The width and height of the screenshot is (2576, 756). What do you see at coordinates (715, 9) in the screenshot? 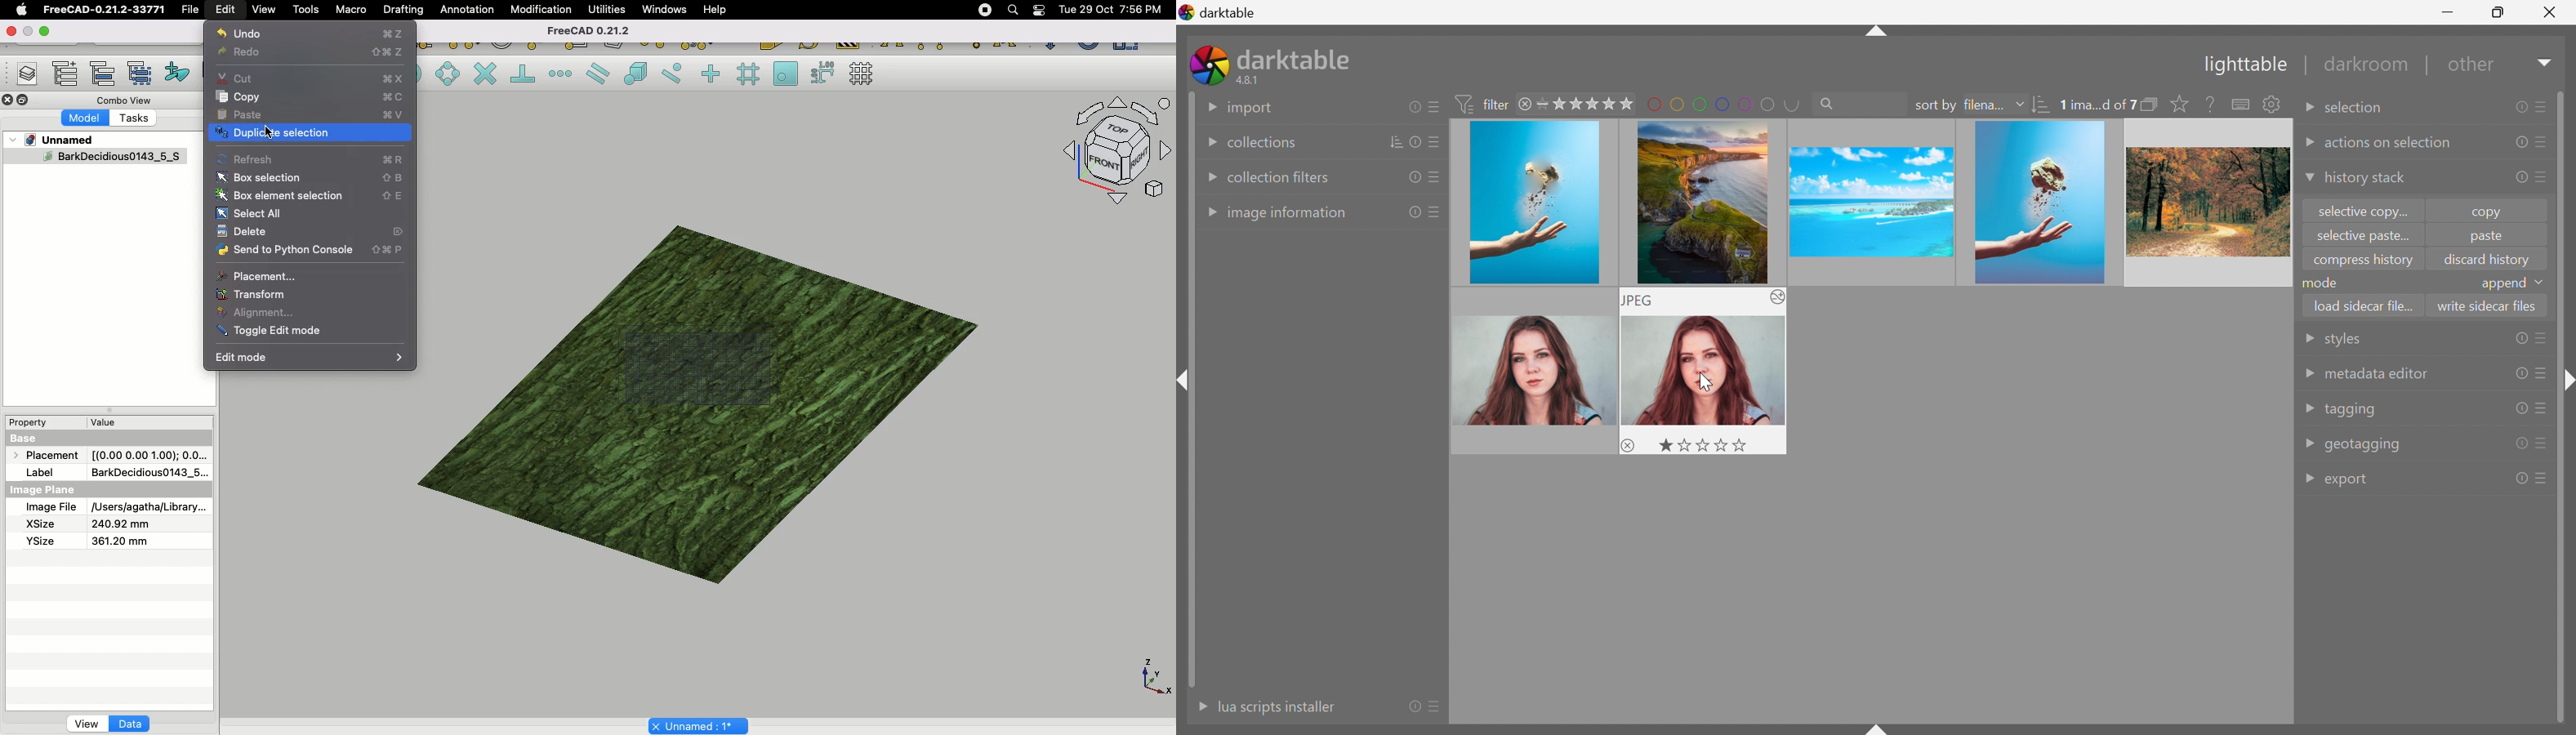
I see `Help` at bounding box center [715, 9].